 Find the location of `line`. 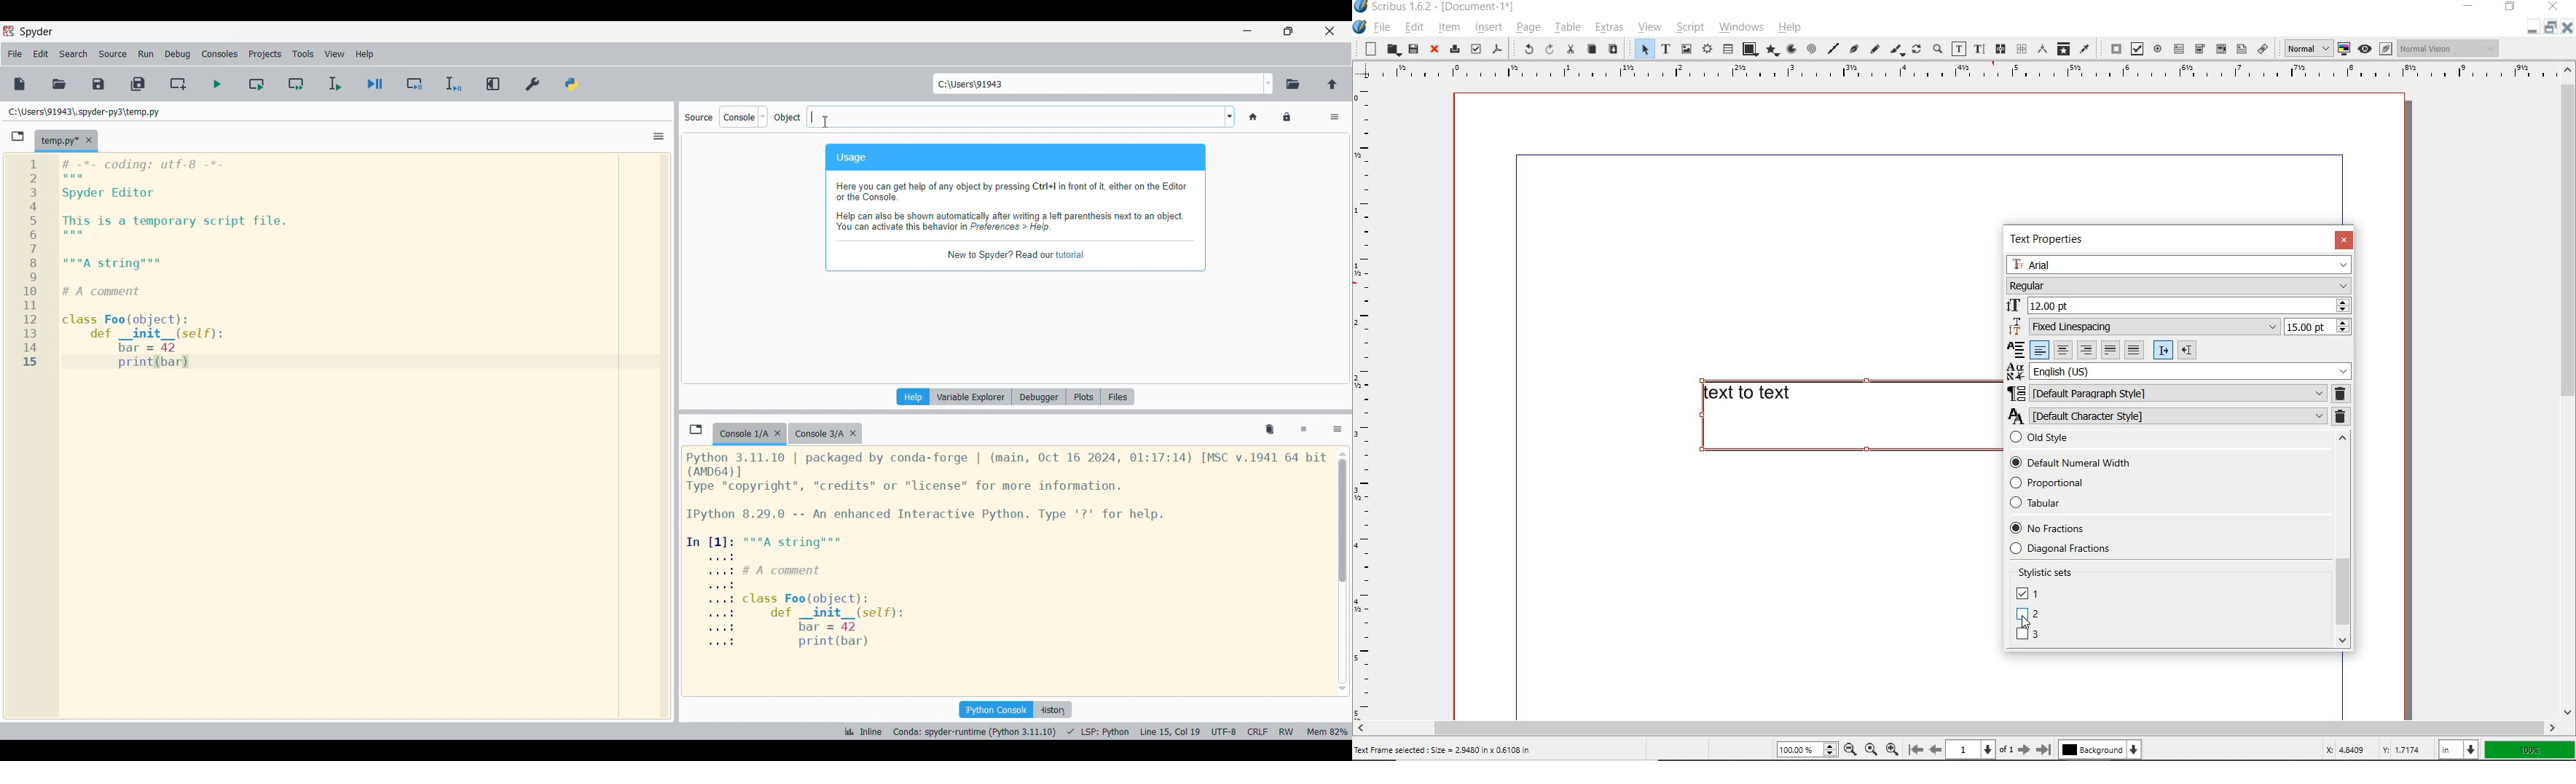

line is located at coordinates (1832, 48).